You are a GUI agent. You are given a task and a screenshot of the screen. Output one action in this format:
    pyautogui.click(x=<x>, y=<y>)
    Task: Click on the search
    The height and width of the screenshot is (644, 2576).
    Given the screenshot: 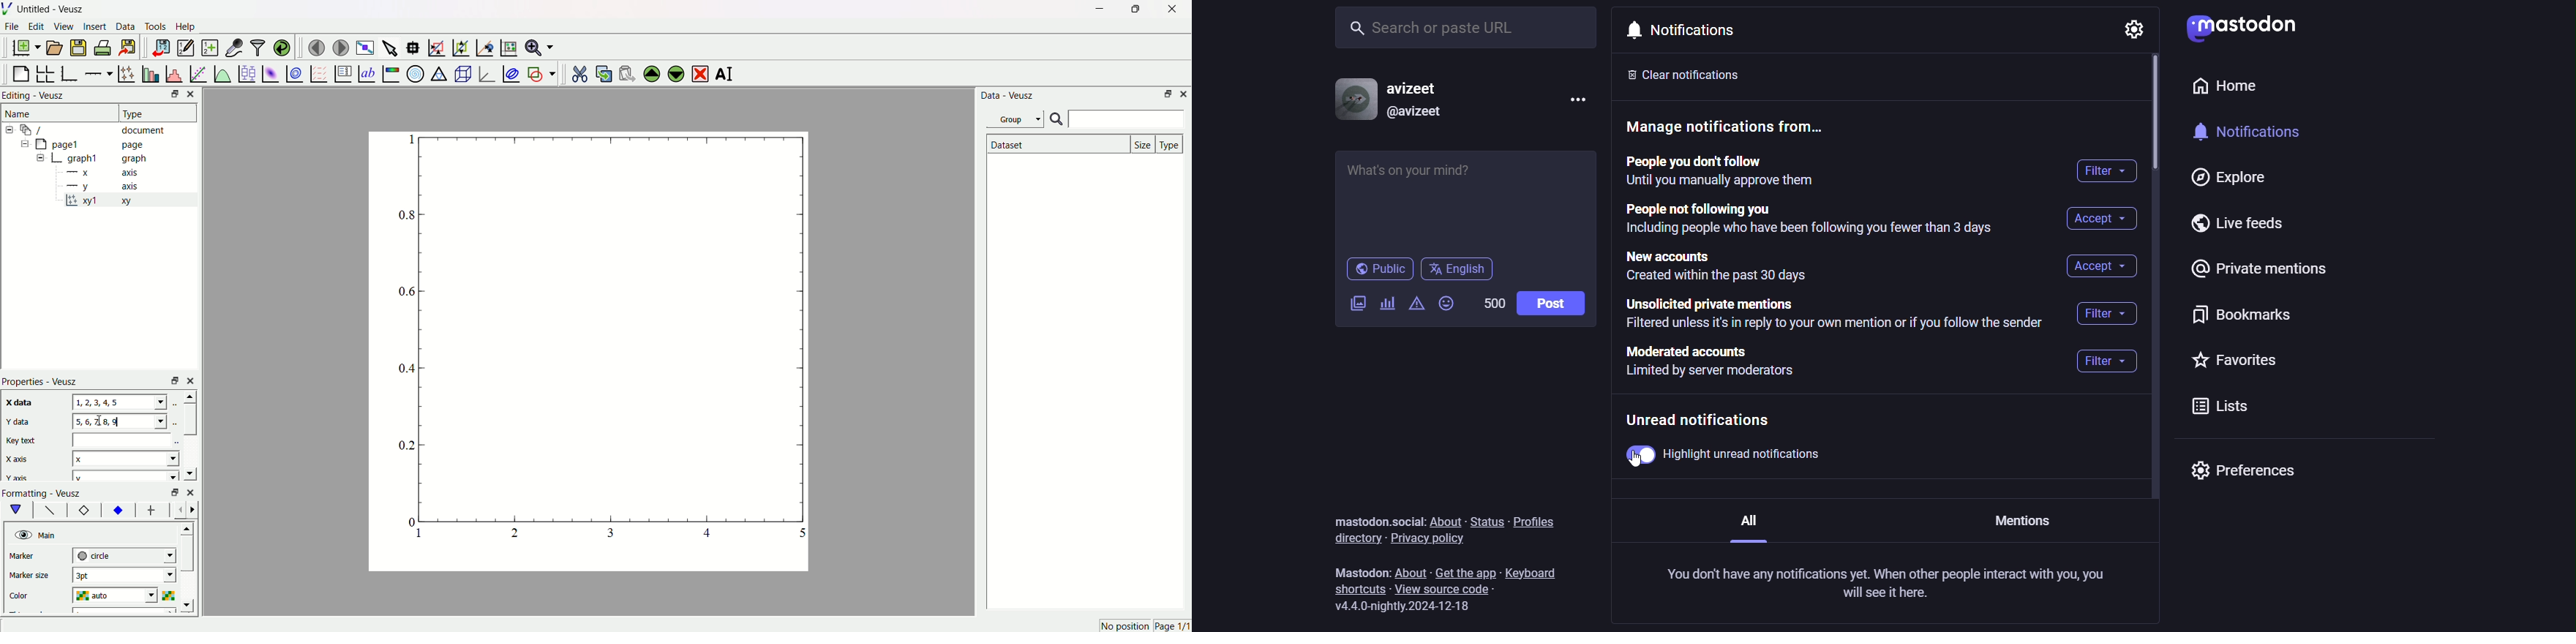 What is the action you would take?
    pyautogui.click(x=1469, y=26)
    